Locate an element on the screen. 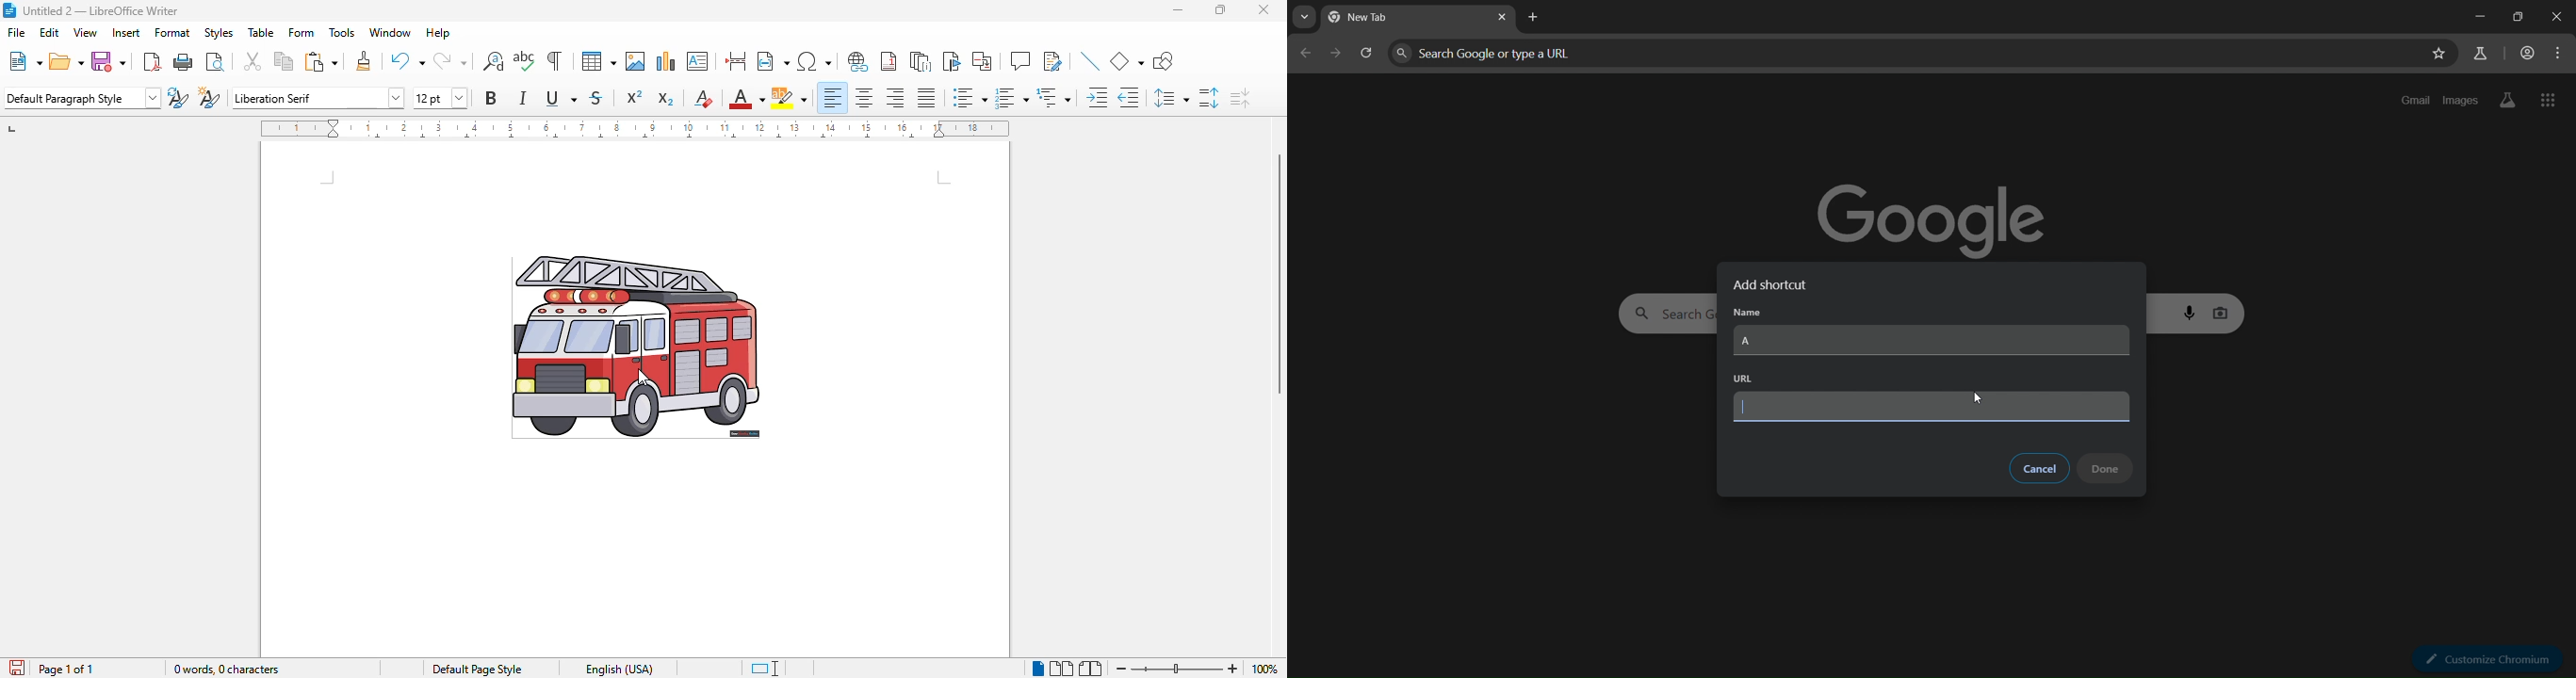 This screenshot has width=2576, height=700. insert comment is located at coordinates (1020, 60).